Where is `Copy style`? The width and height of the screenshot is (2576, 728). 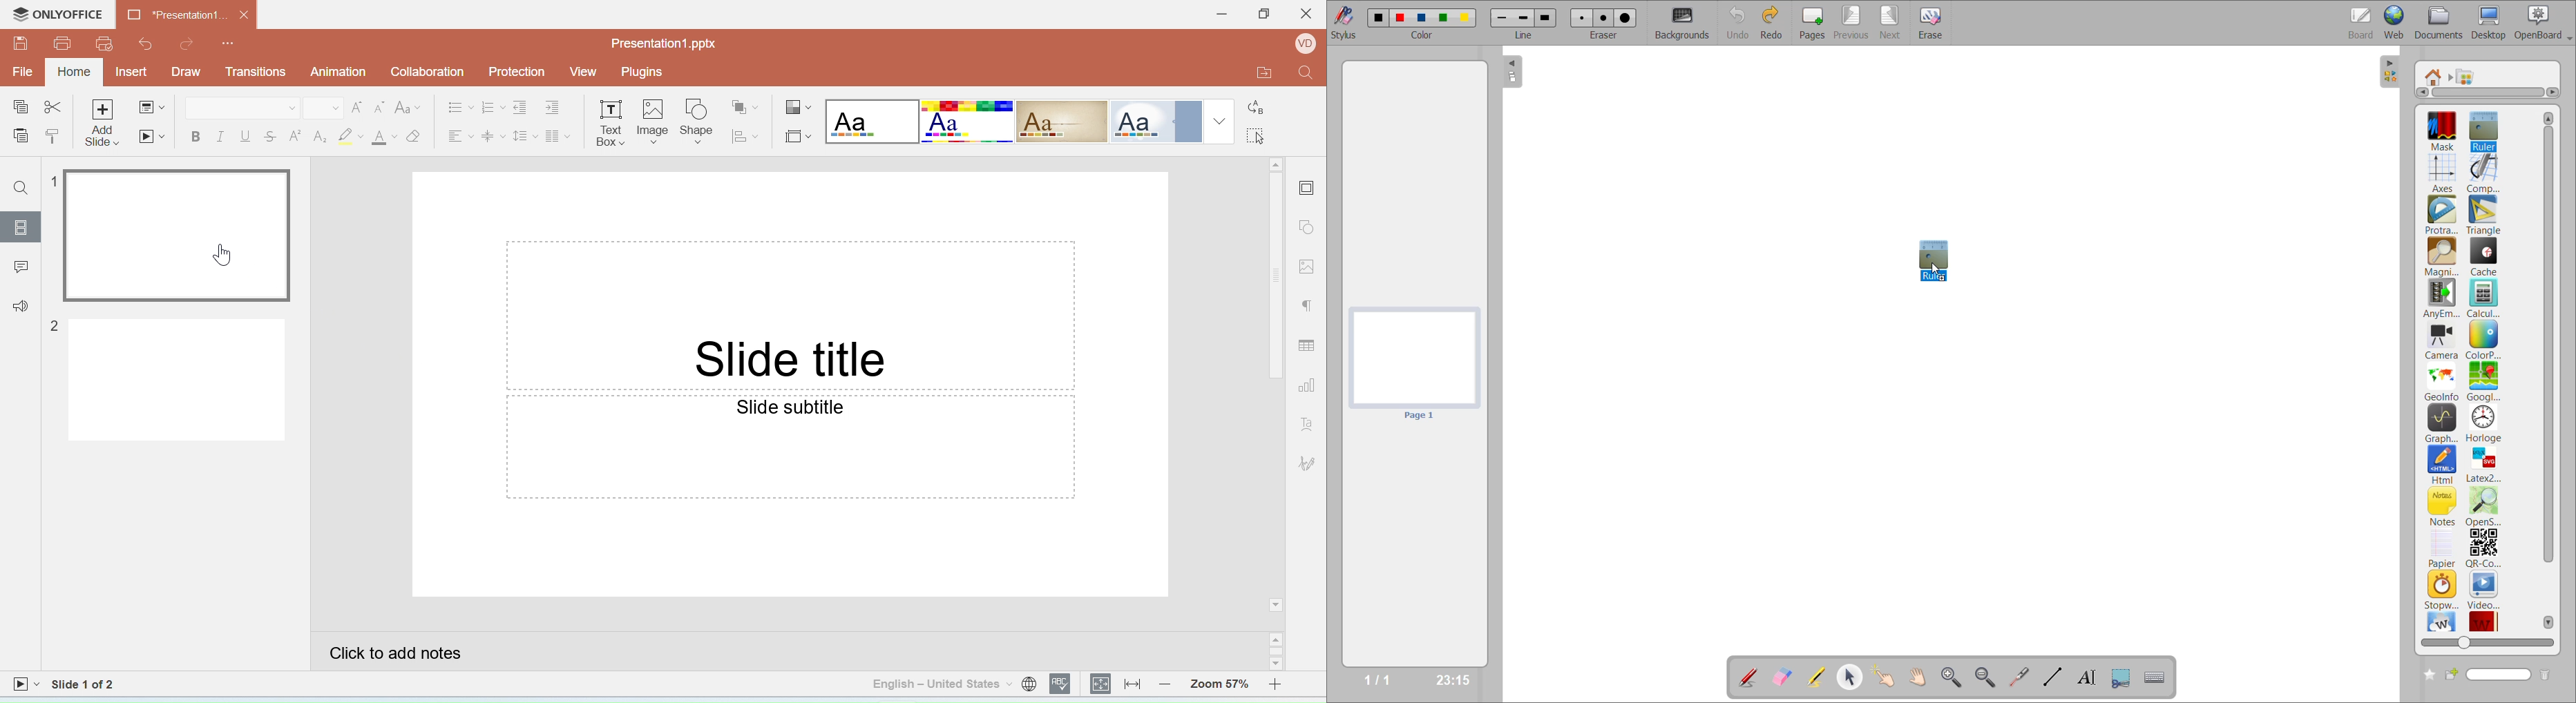
Copy style is located at coordinates (53, 137).